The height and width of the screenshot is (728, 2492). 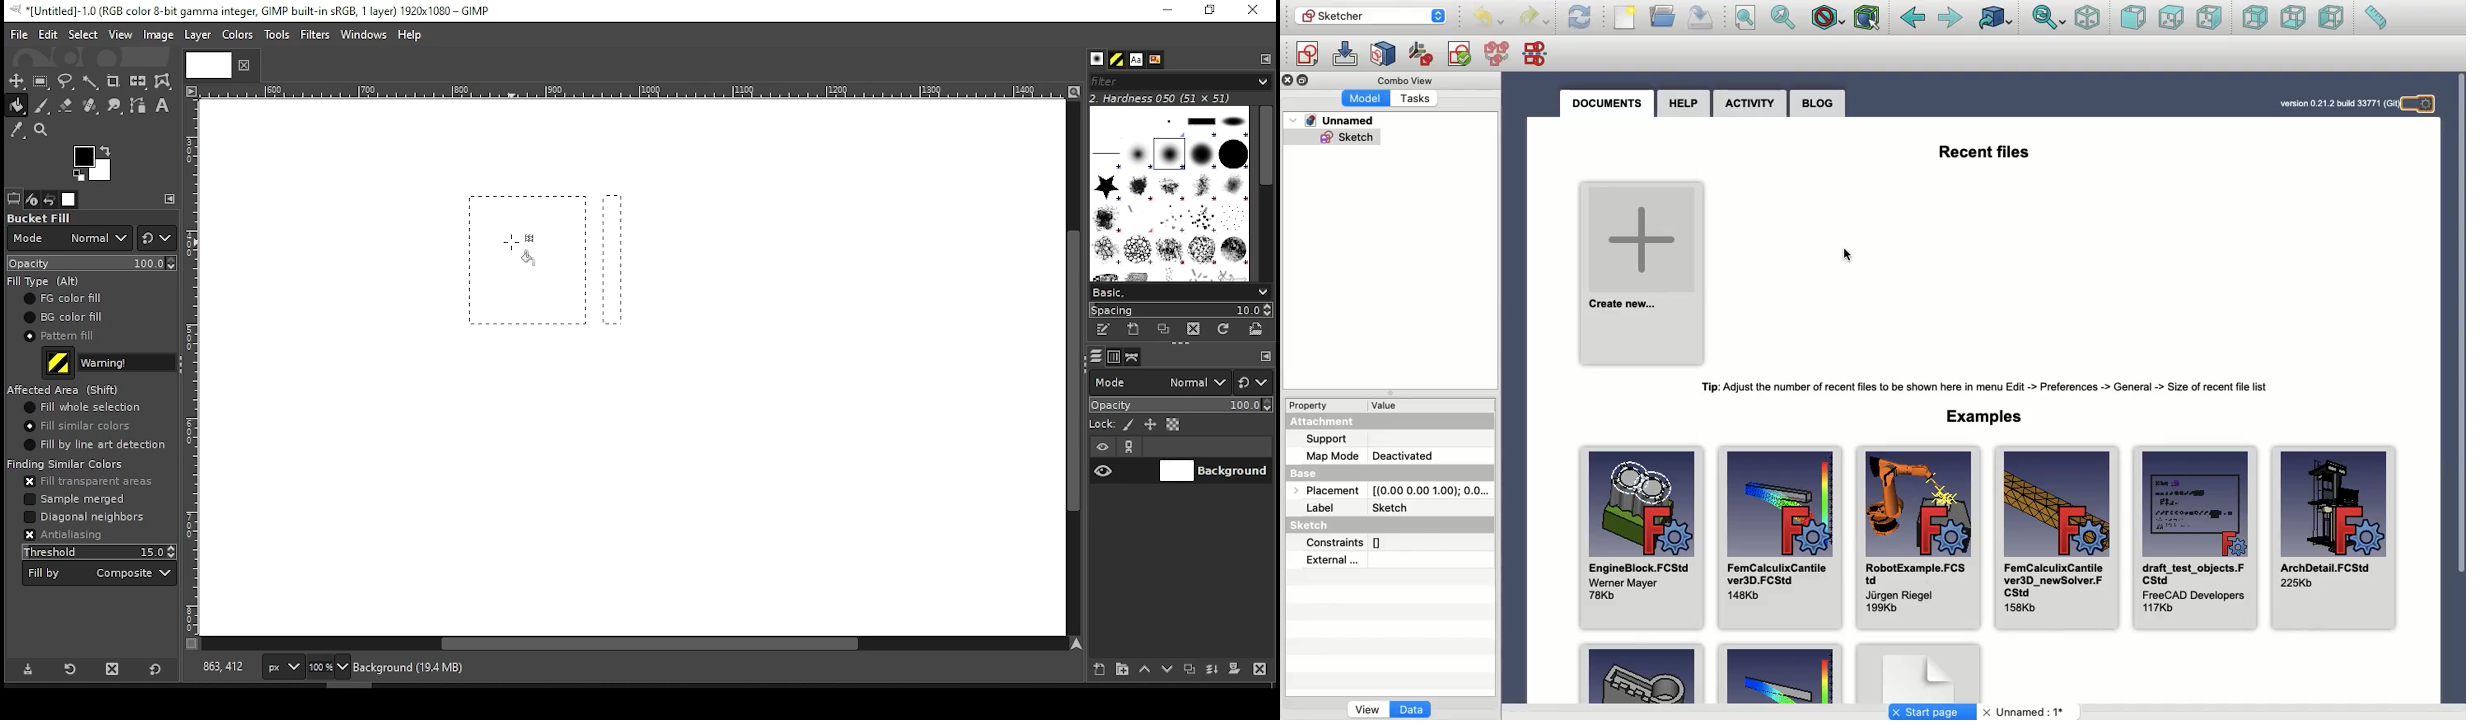 What do you see at coordinates (1491, 18) in the screenshot?
I see `Undo` at bounding box center [1491, 18].